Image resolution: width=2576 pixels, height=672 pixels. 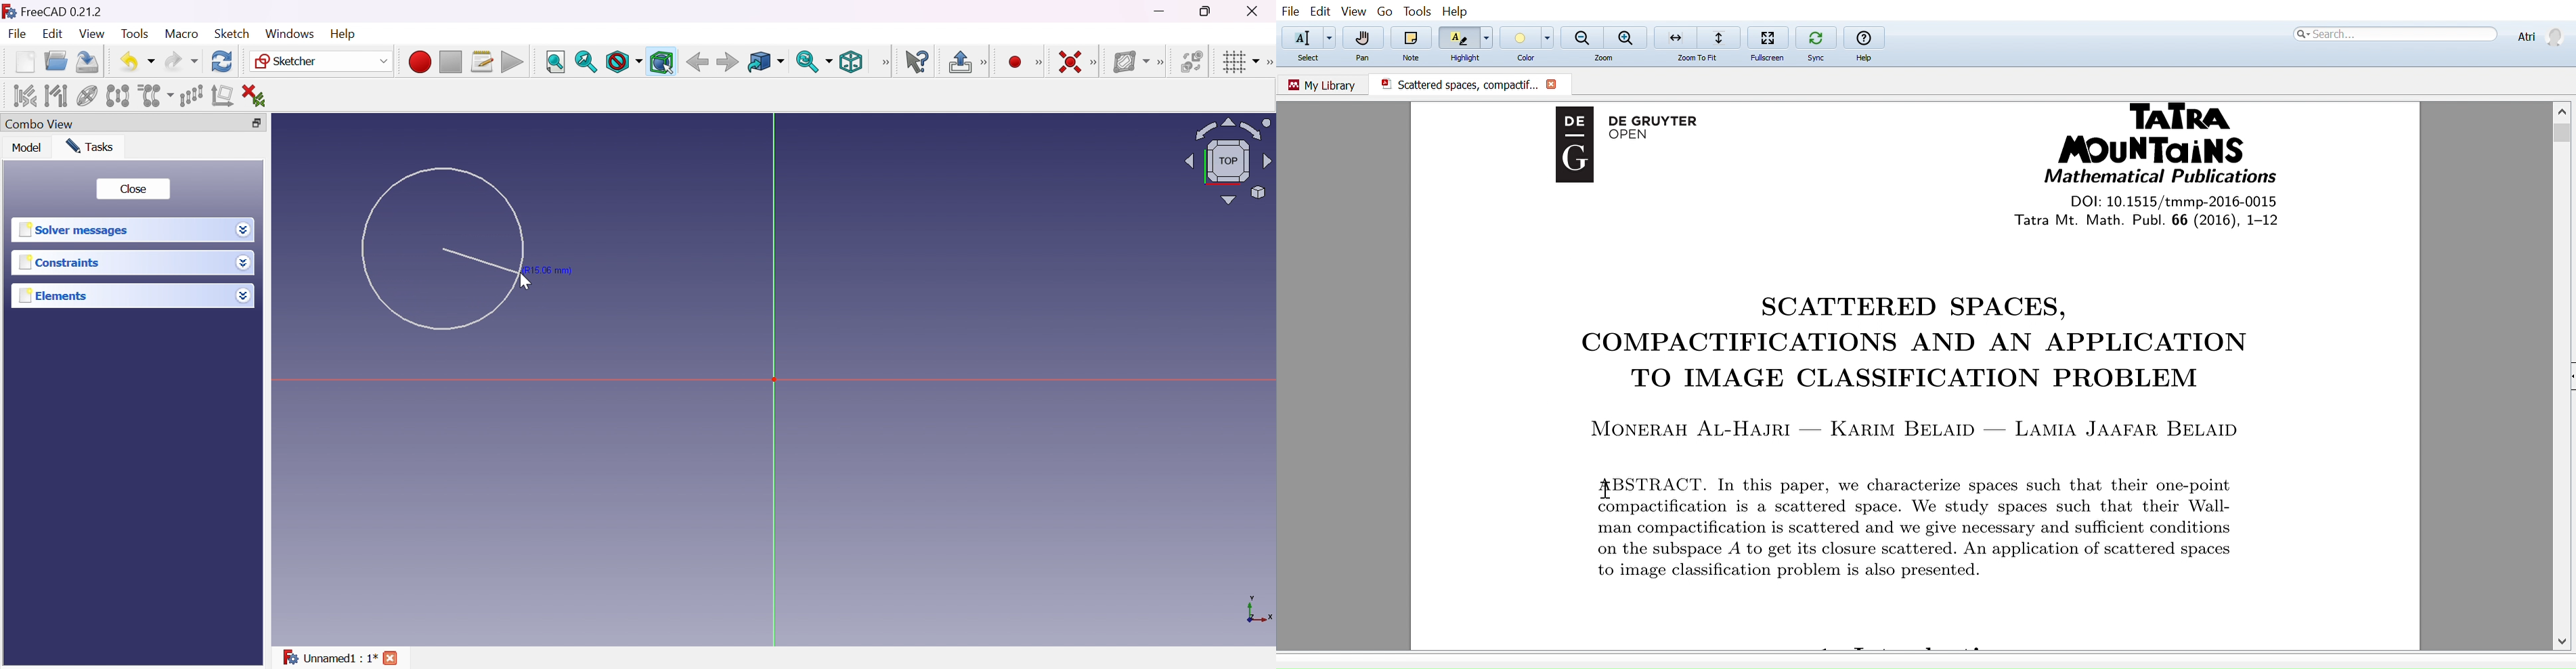 I want to click on Logo, so click(x=1569, y=154).